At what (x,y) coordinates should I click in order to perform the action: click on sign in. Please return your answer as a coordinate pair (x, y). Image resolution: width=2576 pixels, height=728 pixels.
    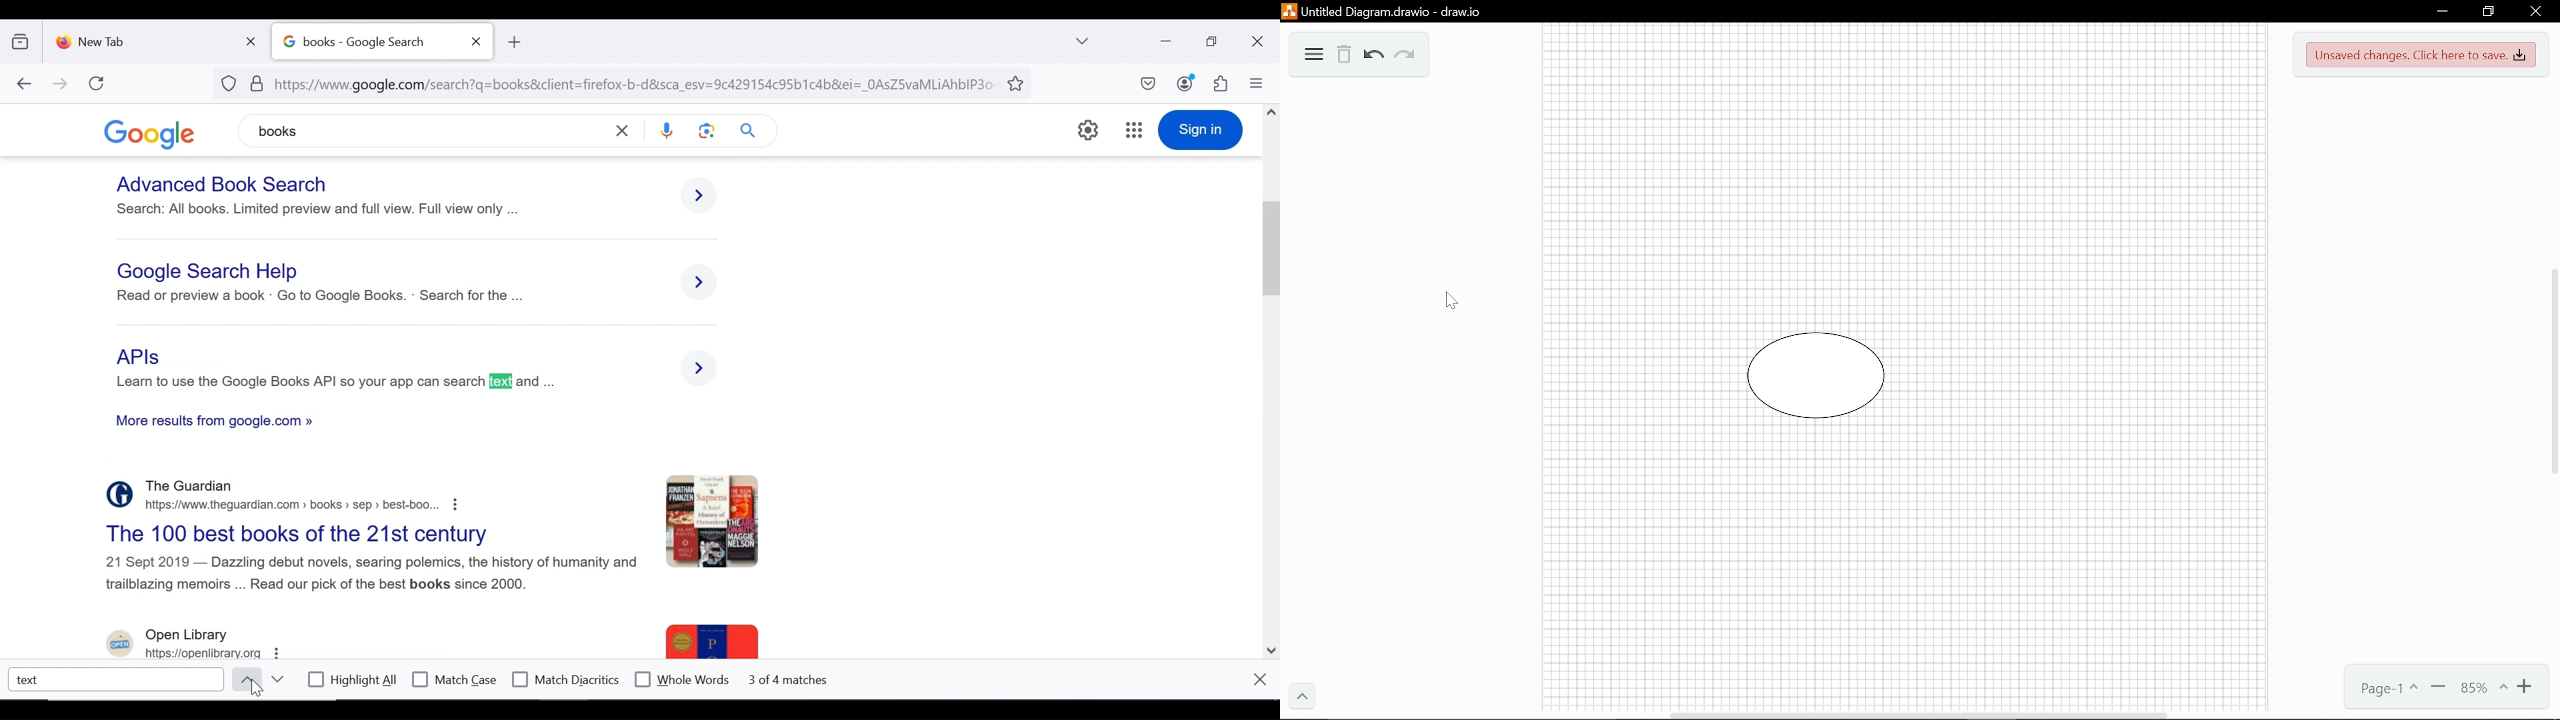
    Looking at the image, I should click on (1200, 130).